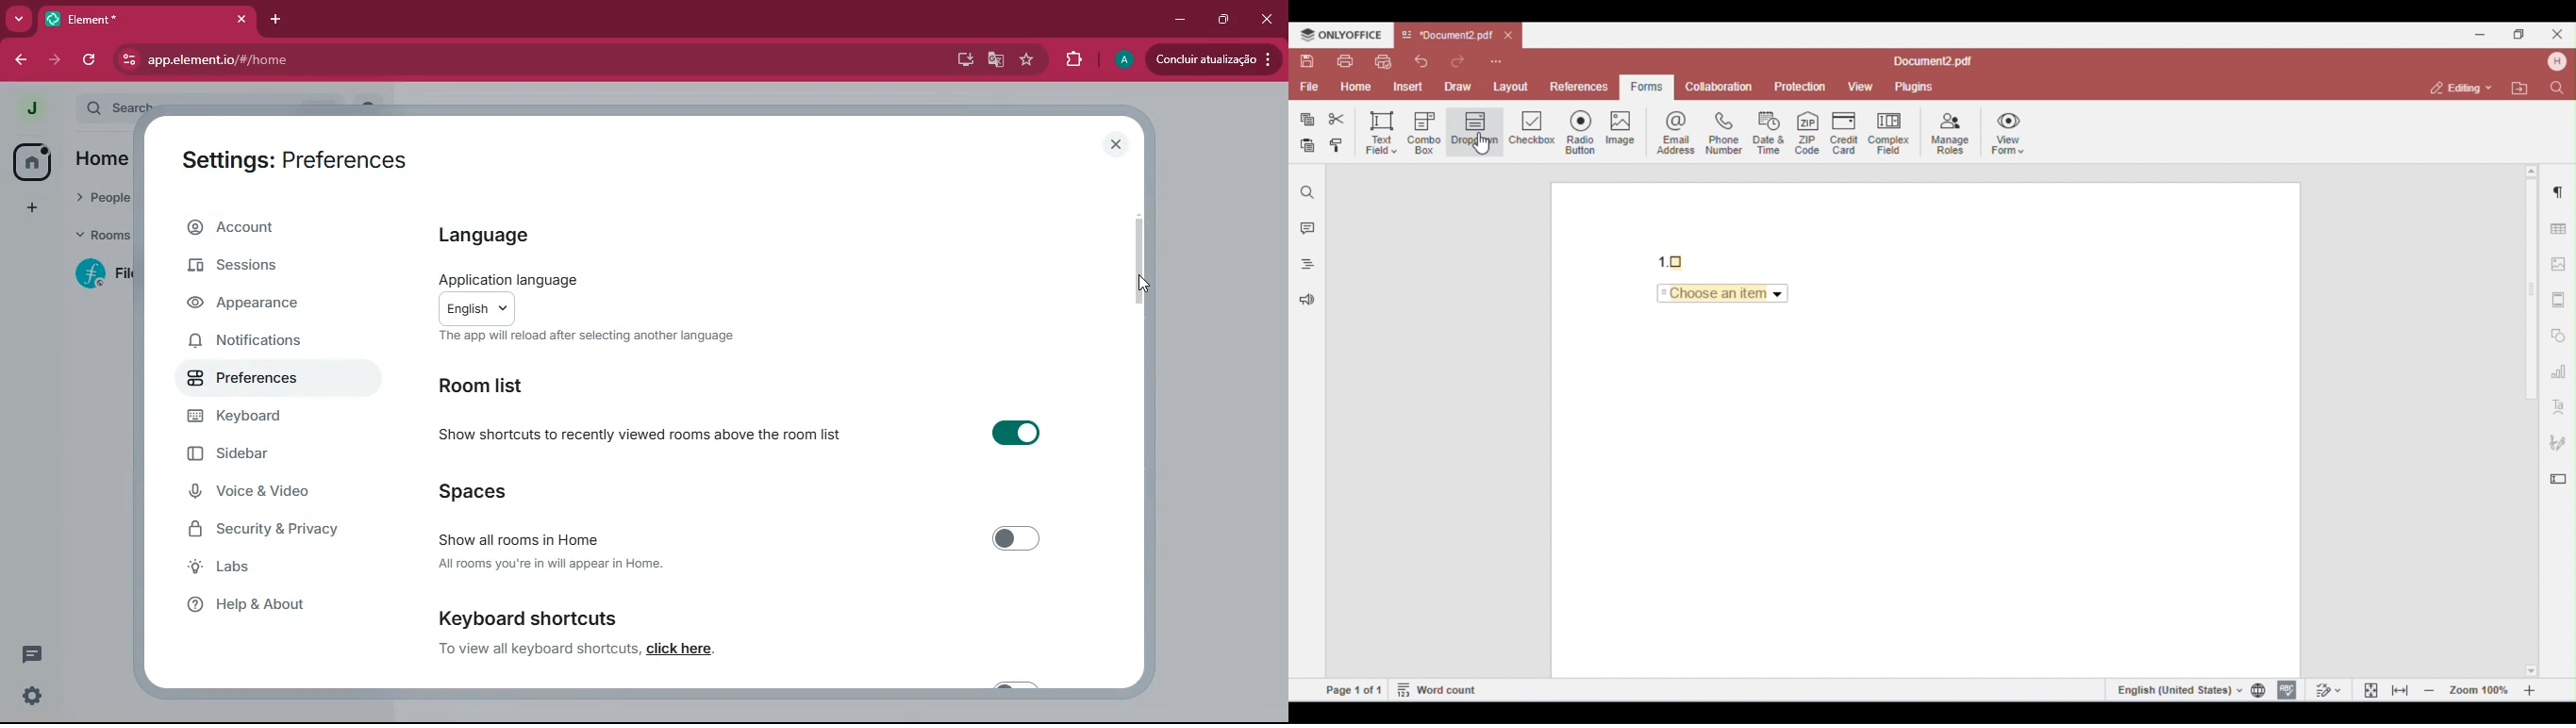  What do you see at coordinates (550, 563) in the screenshot?
I see `all rooms you're in will appear in home` at bounding box center [550, 563].